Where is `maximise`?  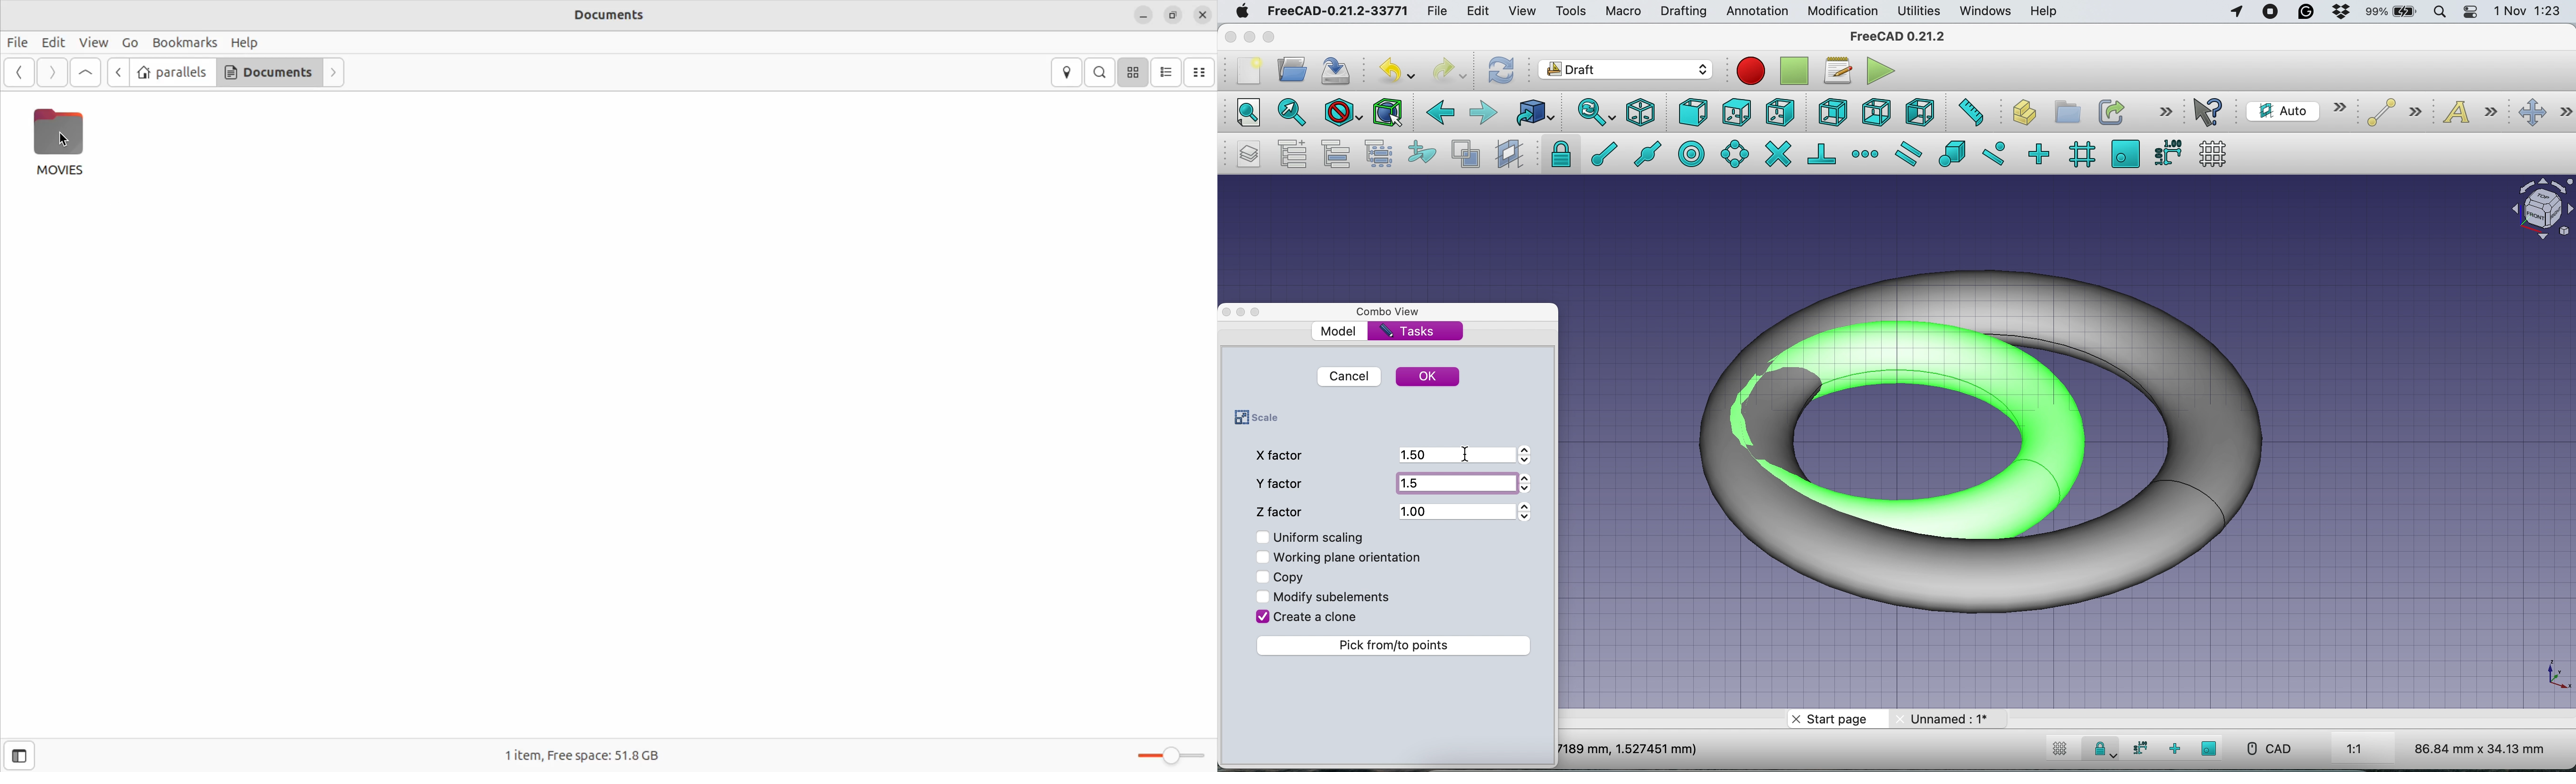 maximise is located at coordinates (1271, 37).